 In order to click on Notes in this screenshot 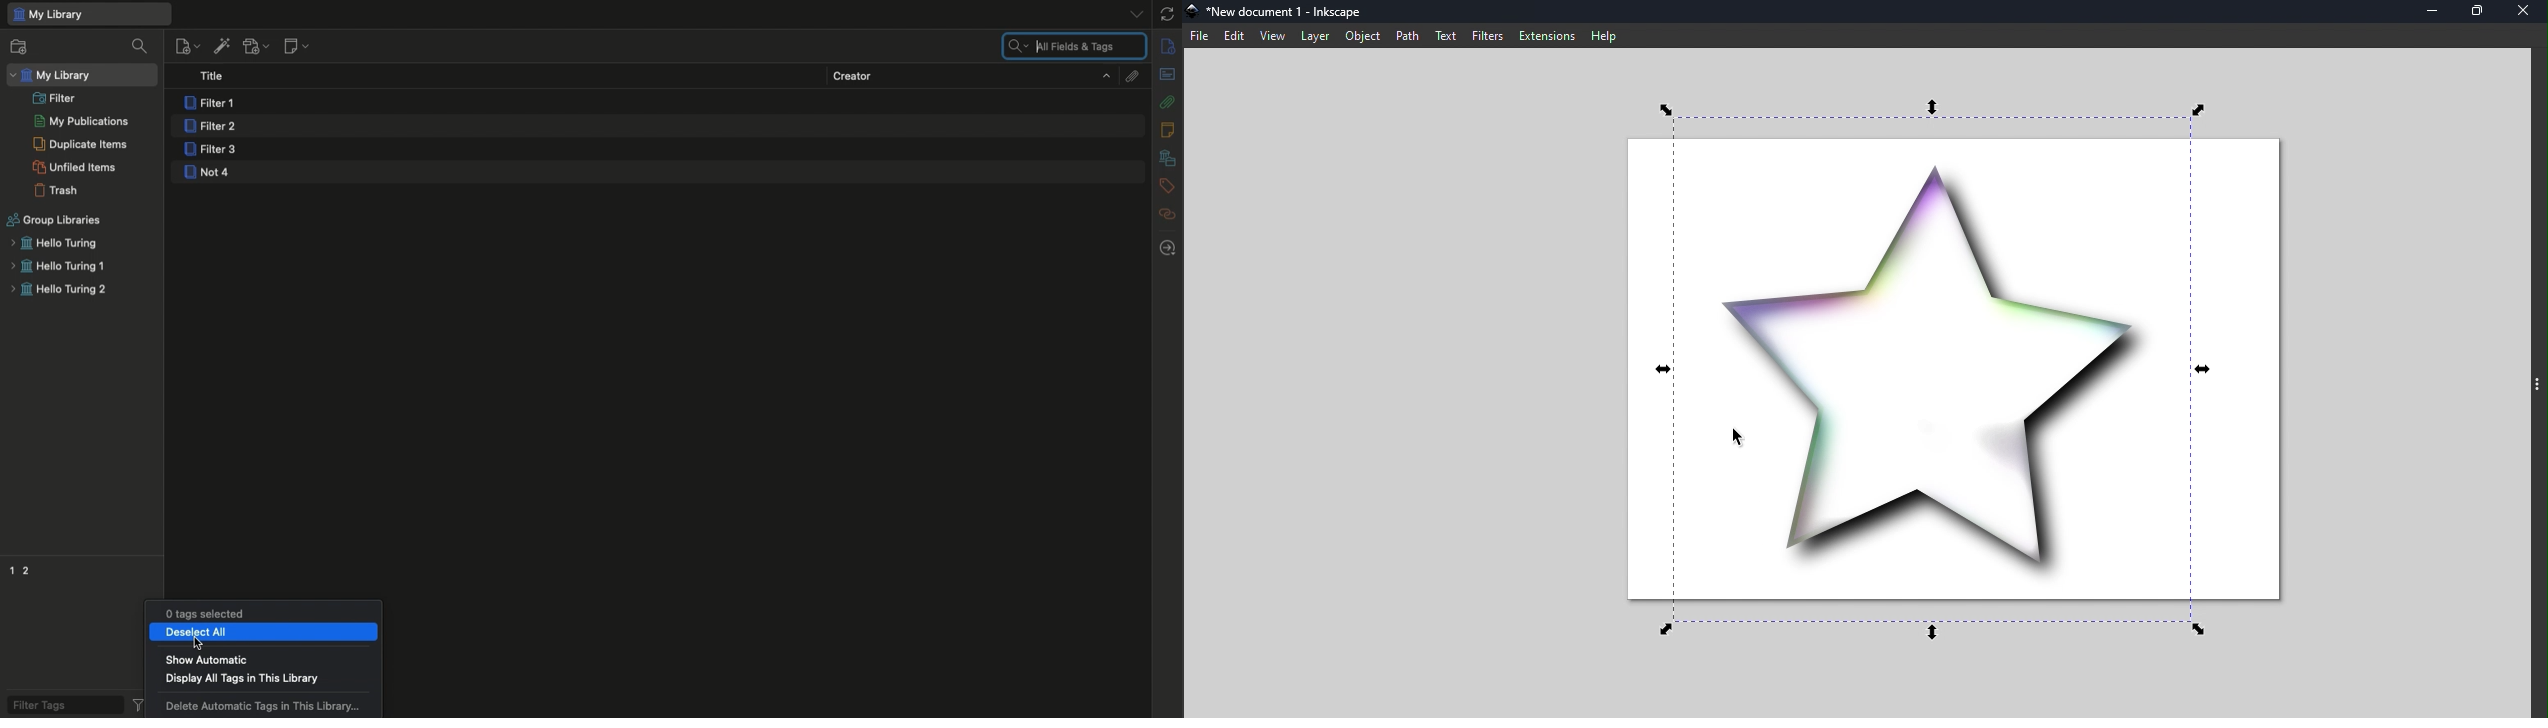, I will do `click(1171, 130)`.